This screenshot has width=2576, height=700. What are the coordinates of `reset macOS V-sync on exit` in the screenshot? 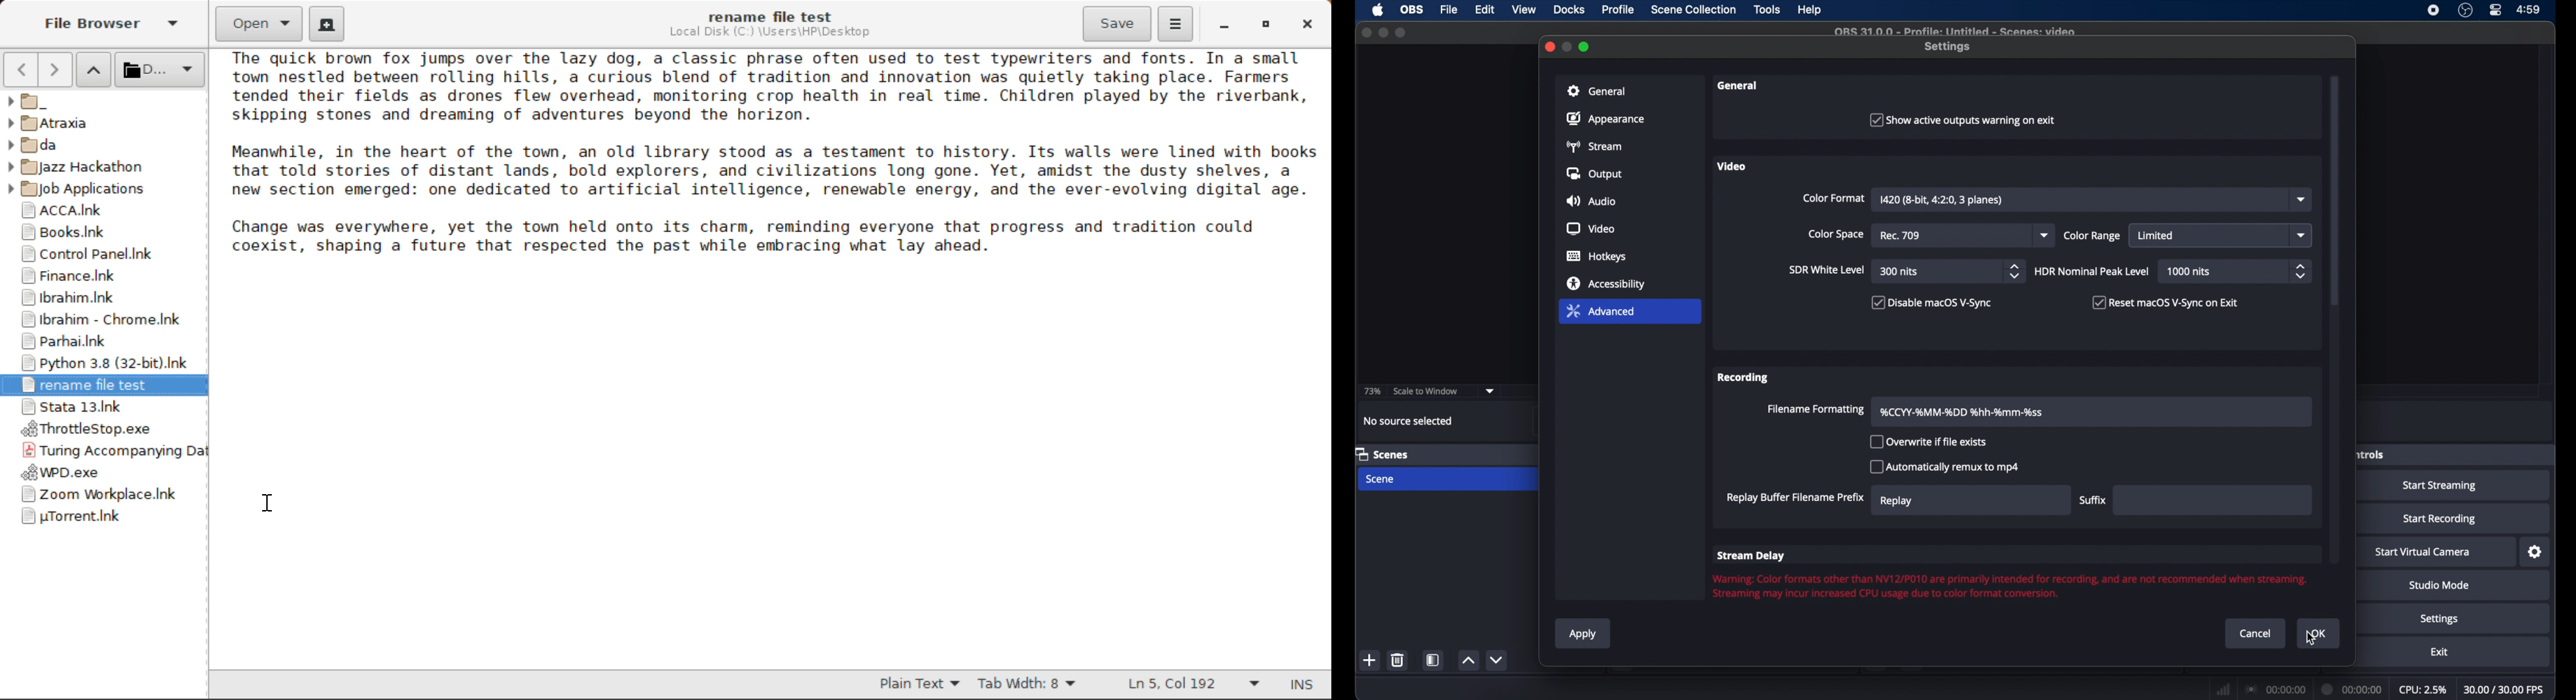 It's located at (2165, 302).